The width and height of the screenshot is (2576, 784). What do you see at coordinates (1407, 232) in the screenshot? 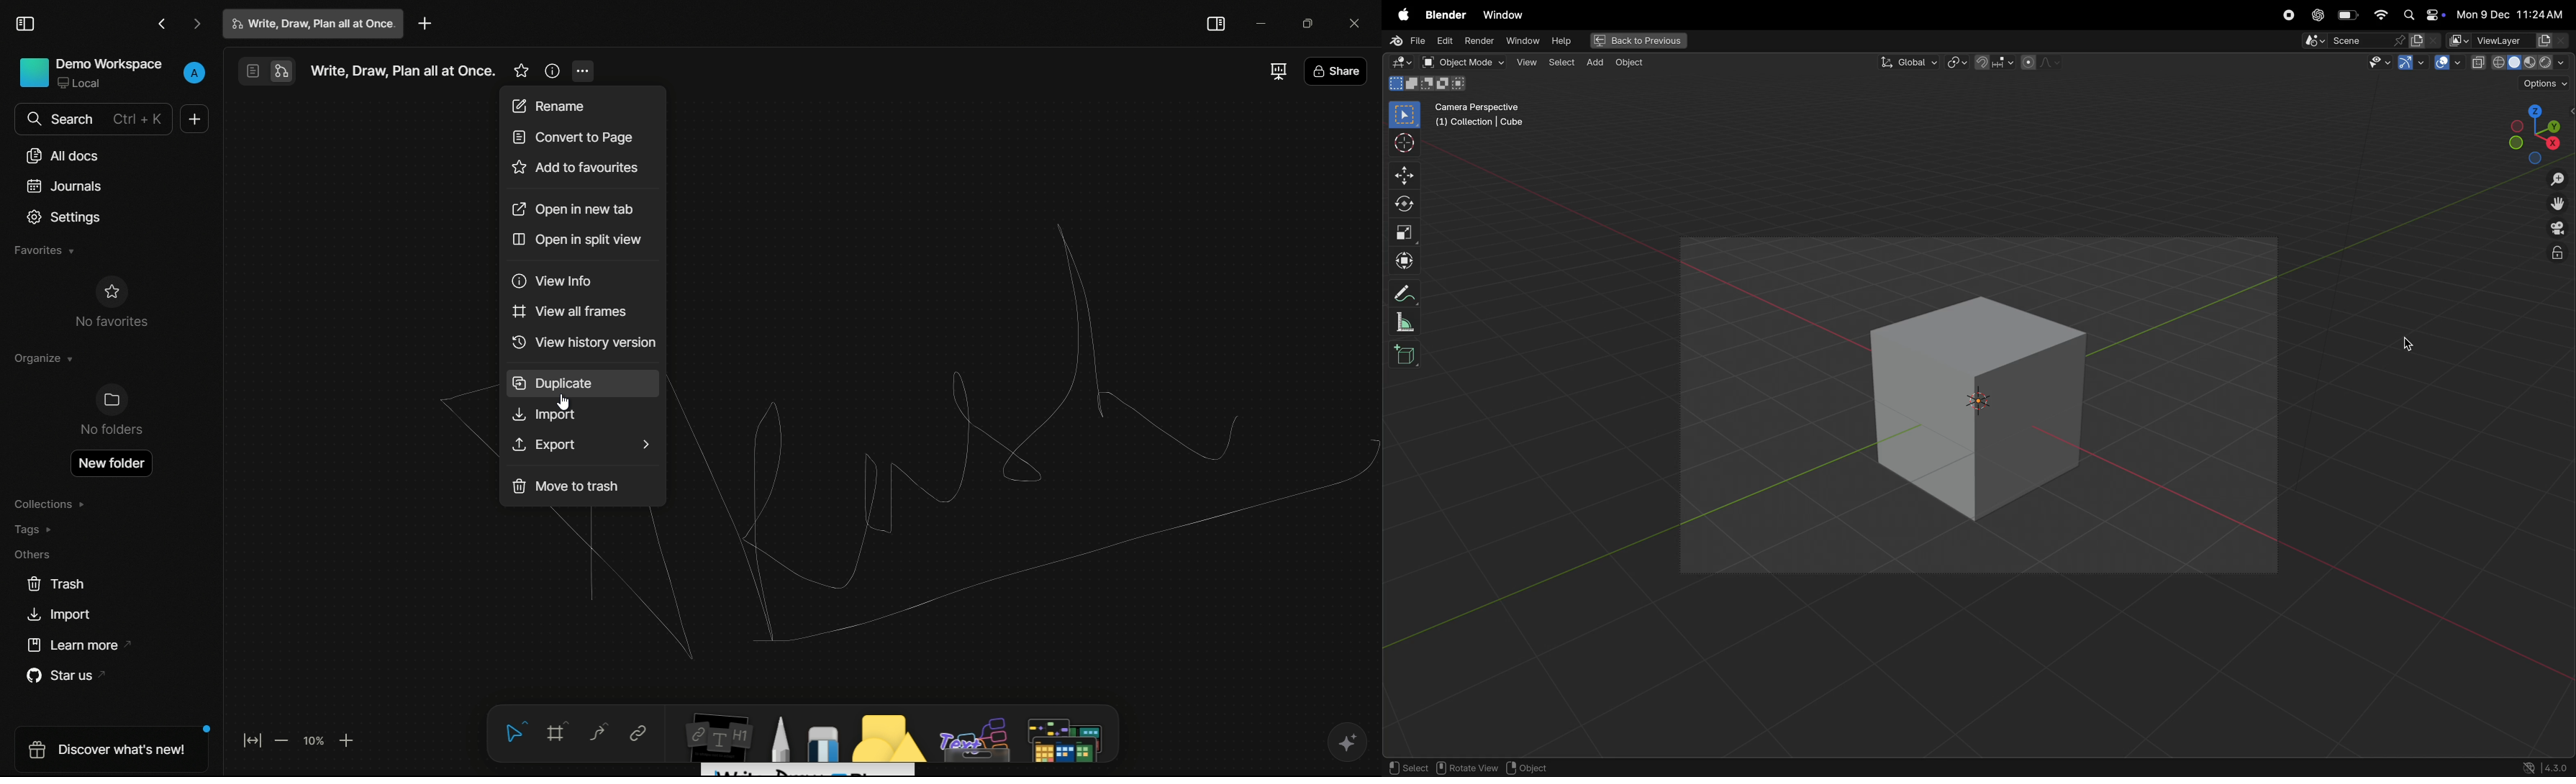
I see `scale` at bounding box center [1407, 232].